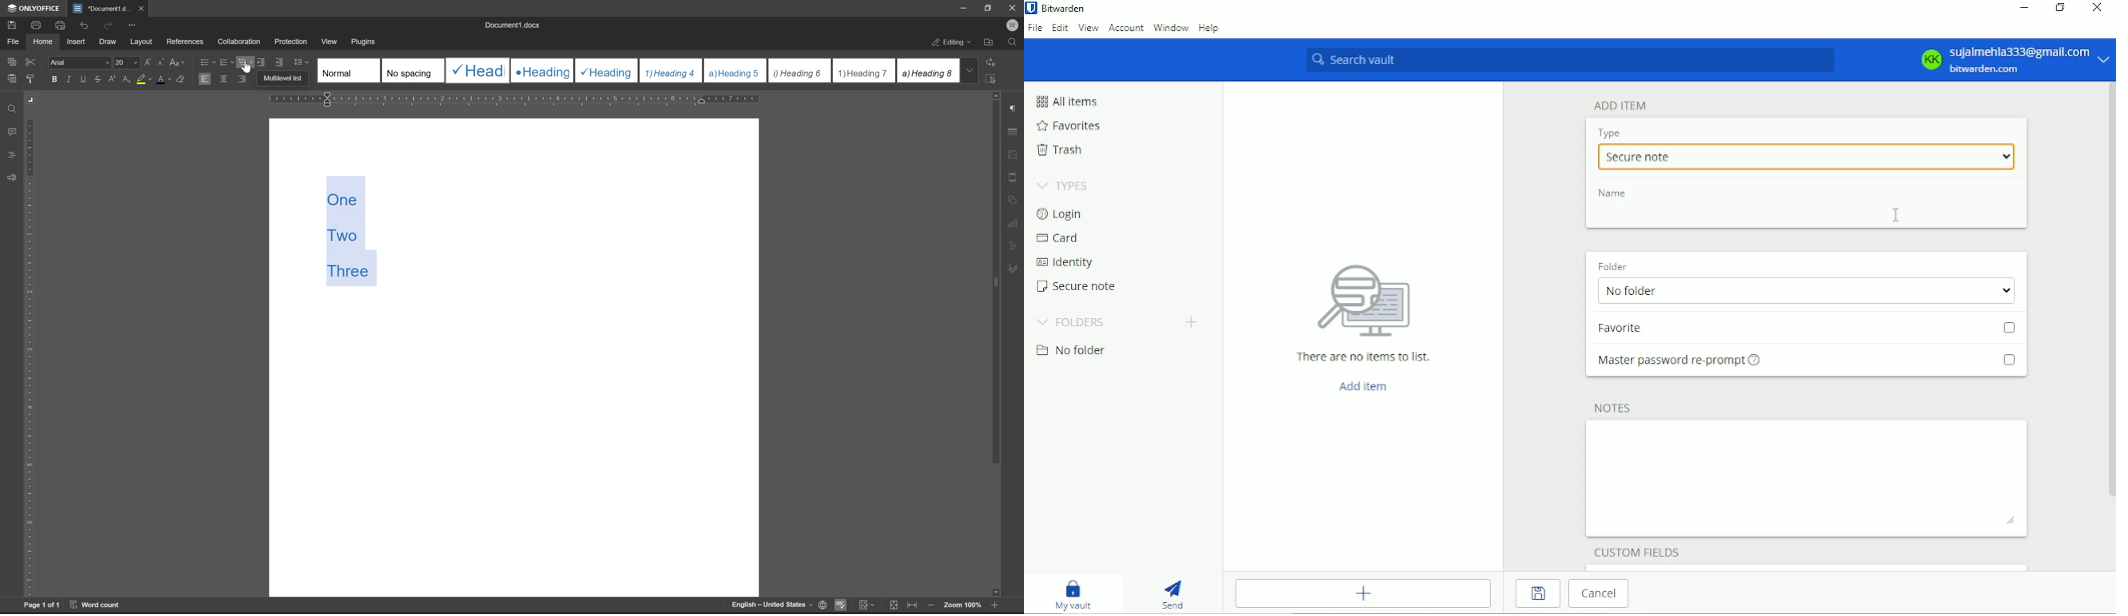 The height and width of the screenshot is (616, 2128). Describe the element at coordinates (354, 231) in the screenshot. I see `One Two Three` at that location.